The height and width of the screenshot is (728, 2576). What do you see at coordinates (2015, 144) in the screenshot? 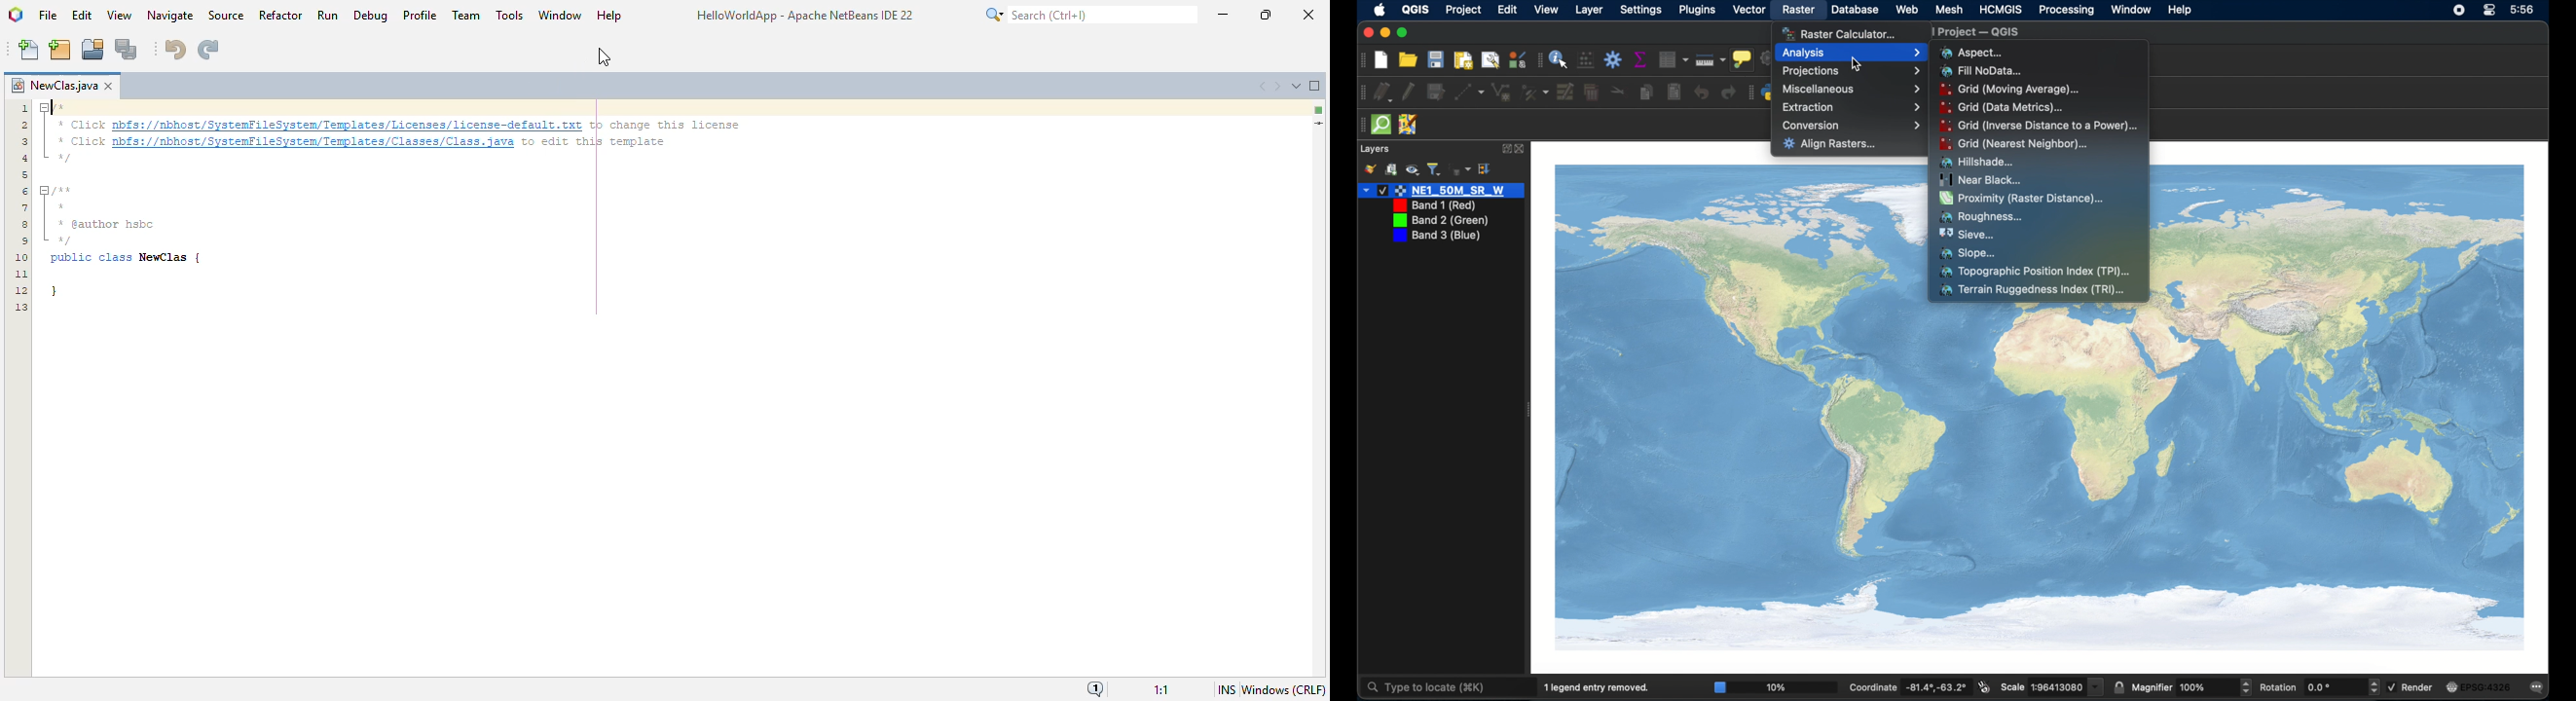
I see `grid (nearest neighbor` at bounding box center [2015, 144].